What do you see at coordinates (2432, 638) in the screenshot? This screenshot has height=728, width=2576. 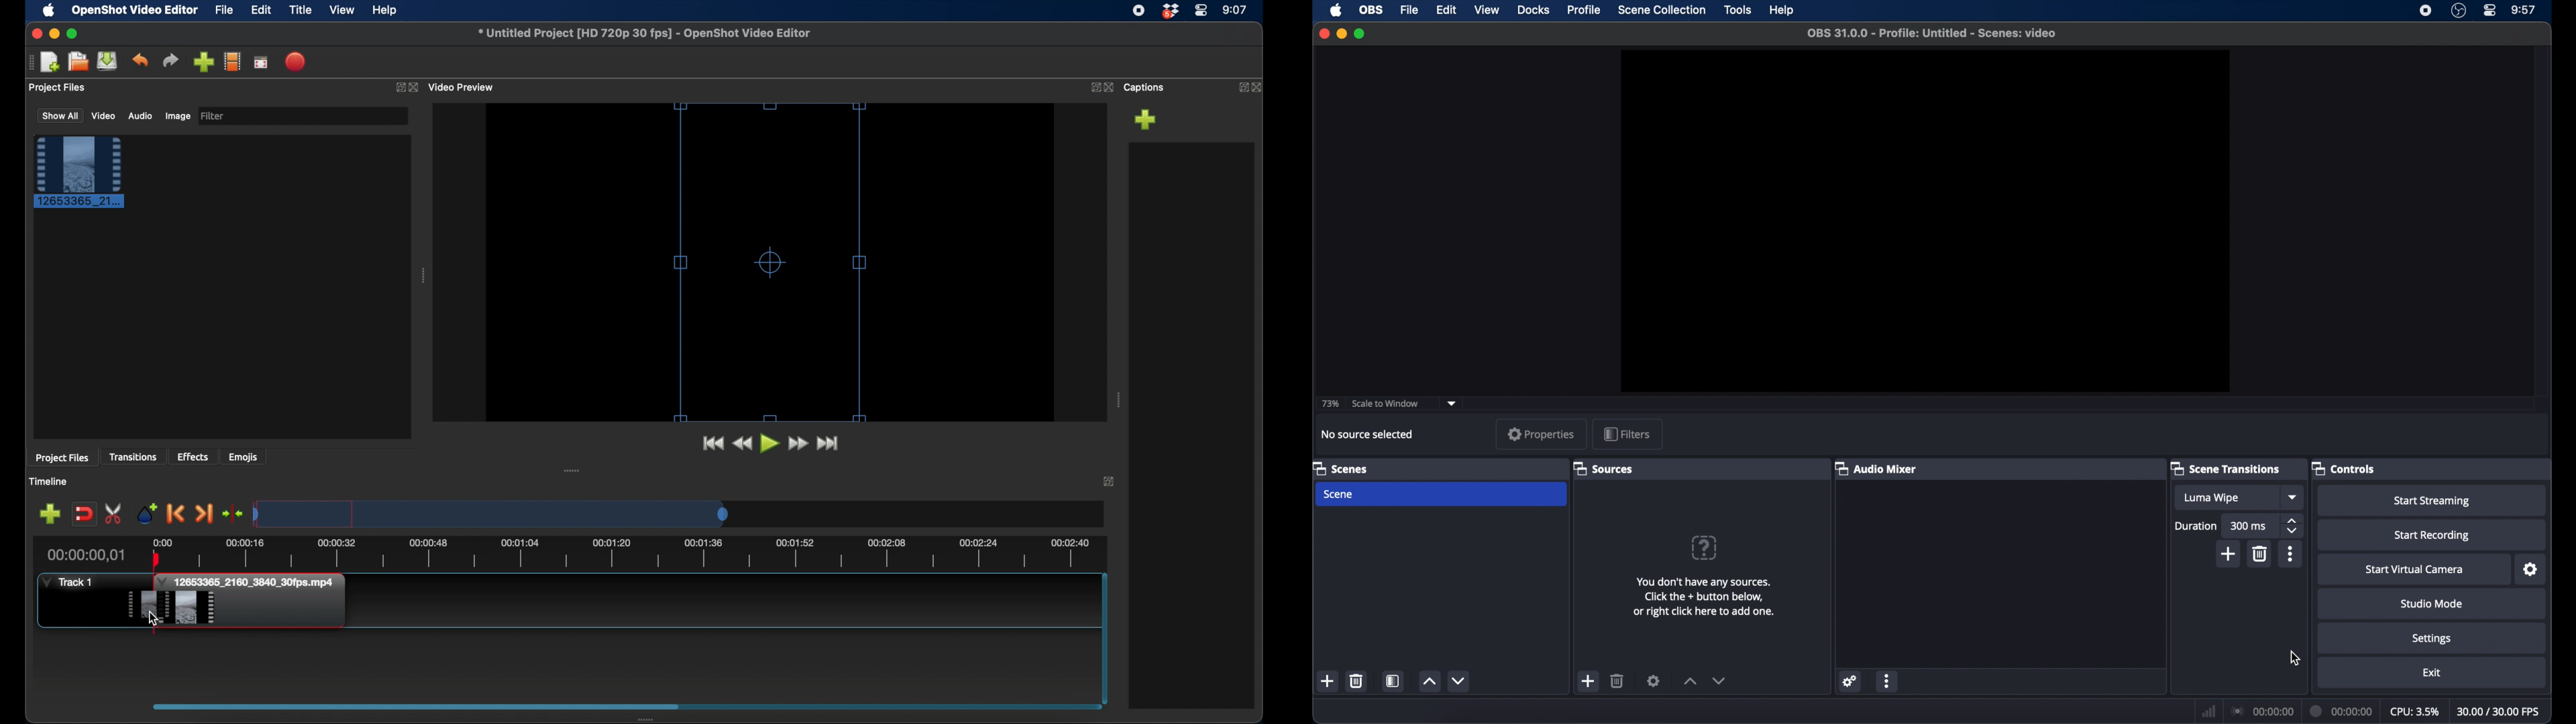 I see `settings` at bounding box center [2432, 638].